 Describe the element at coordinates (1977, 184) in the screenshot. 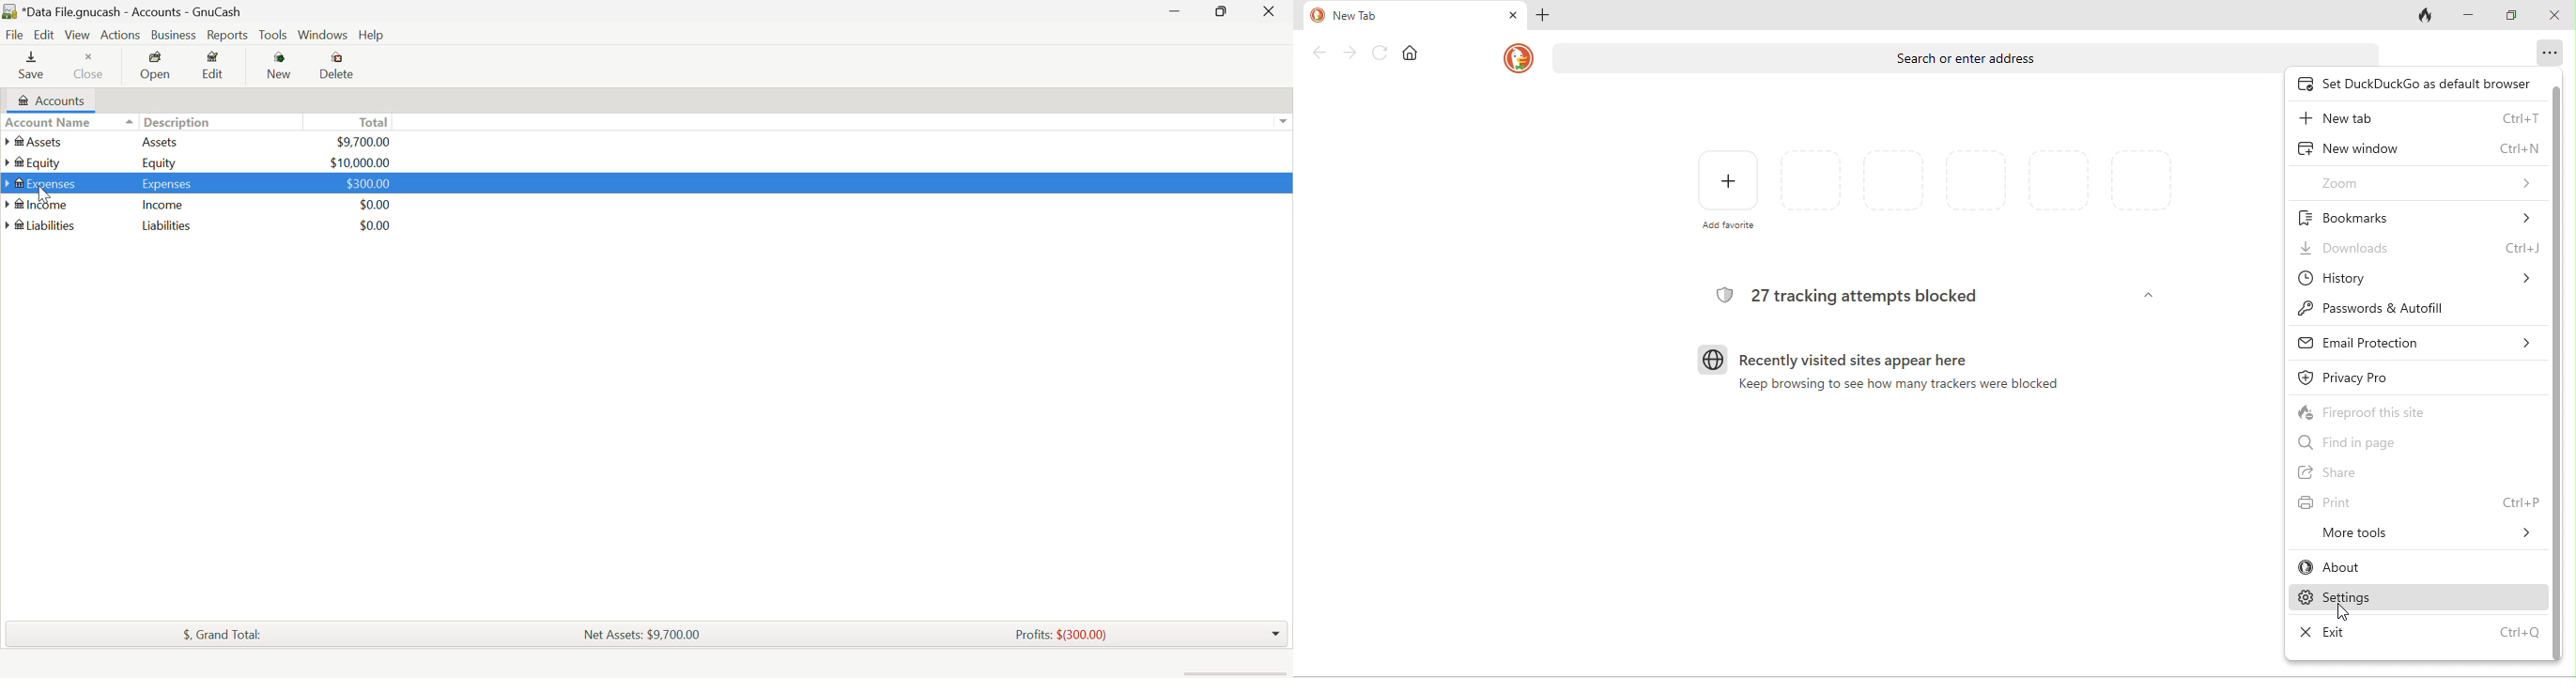

I see `favorites` at that location.